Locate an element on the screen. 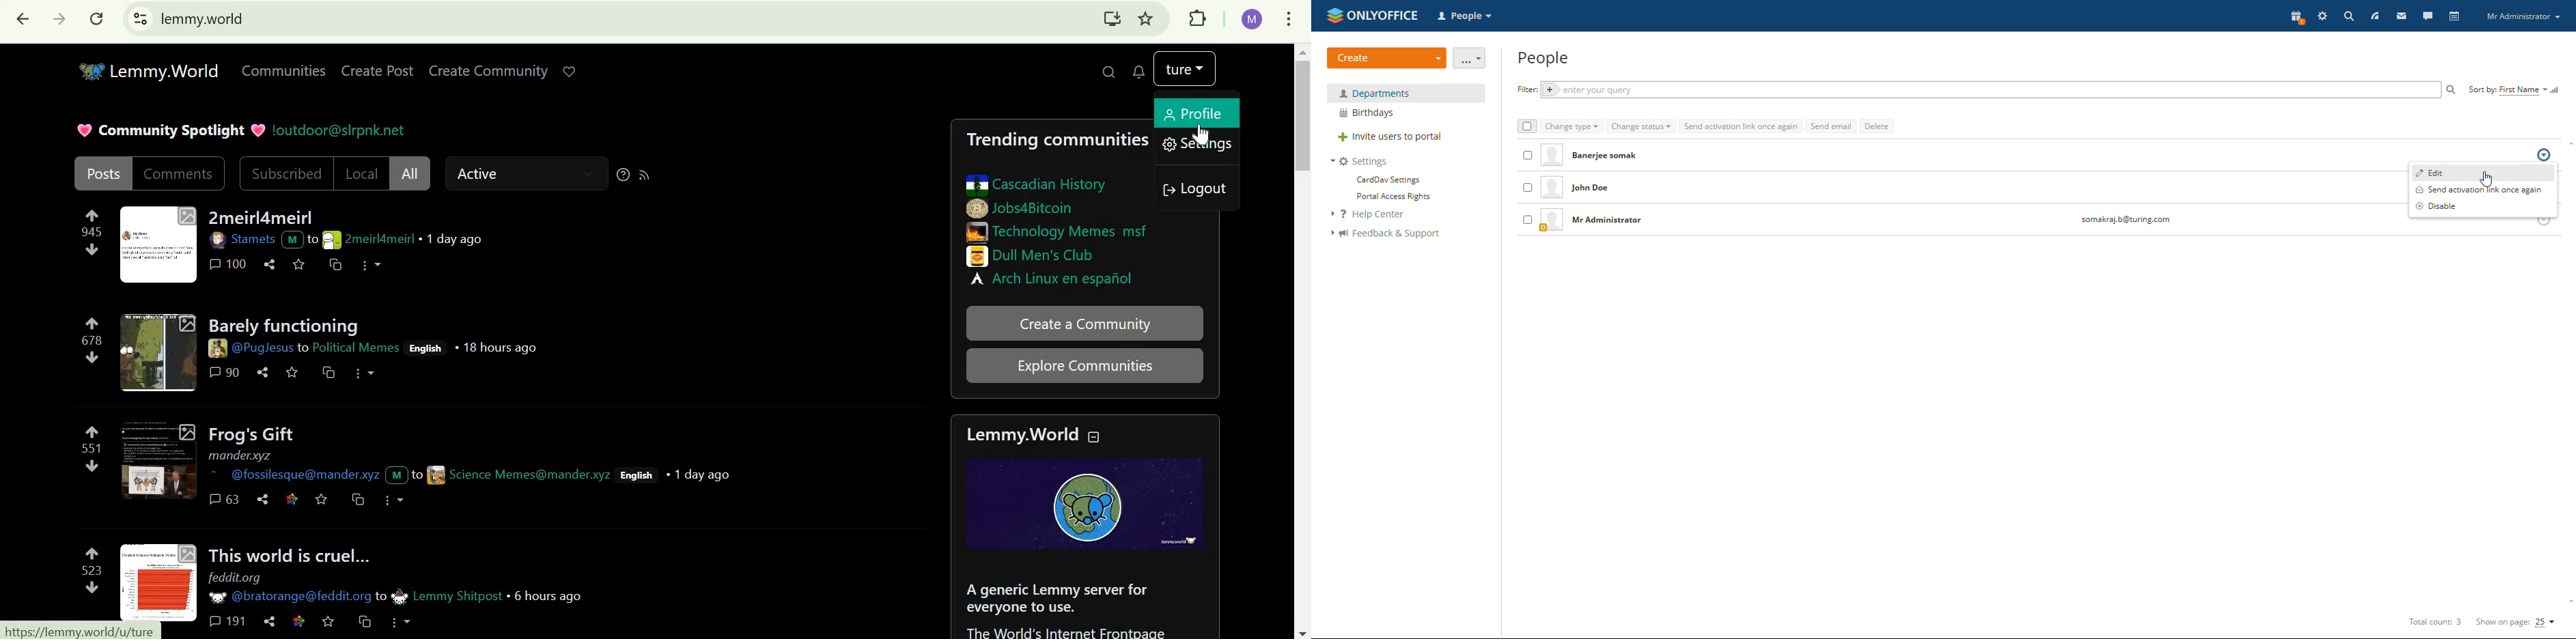  install lemmy.world is located at coordinates (1110, 20).